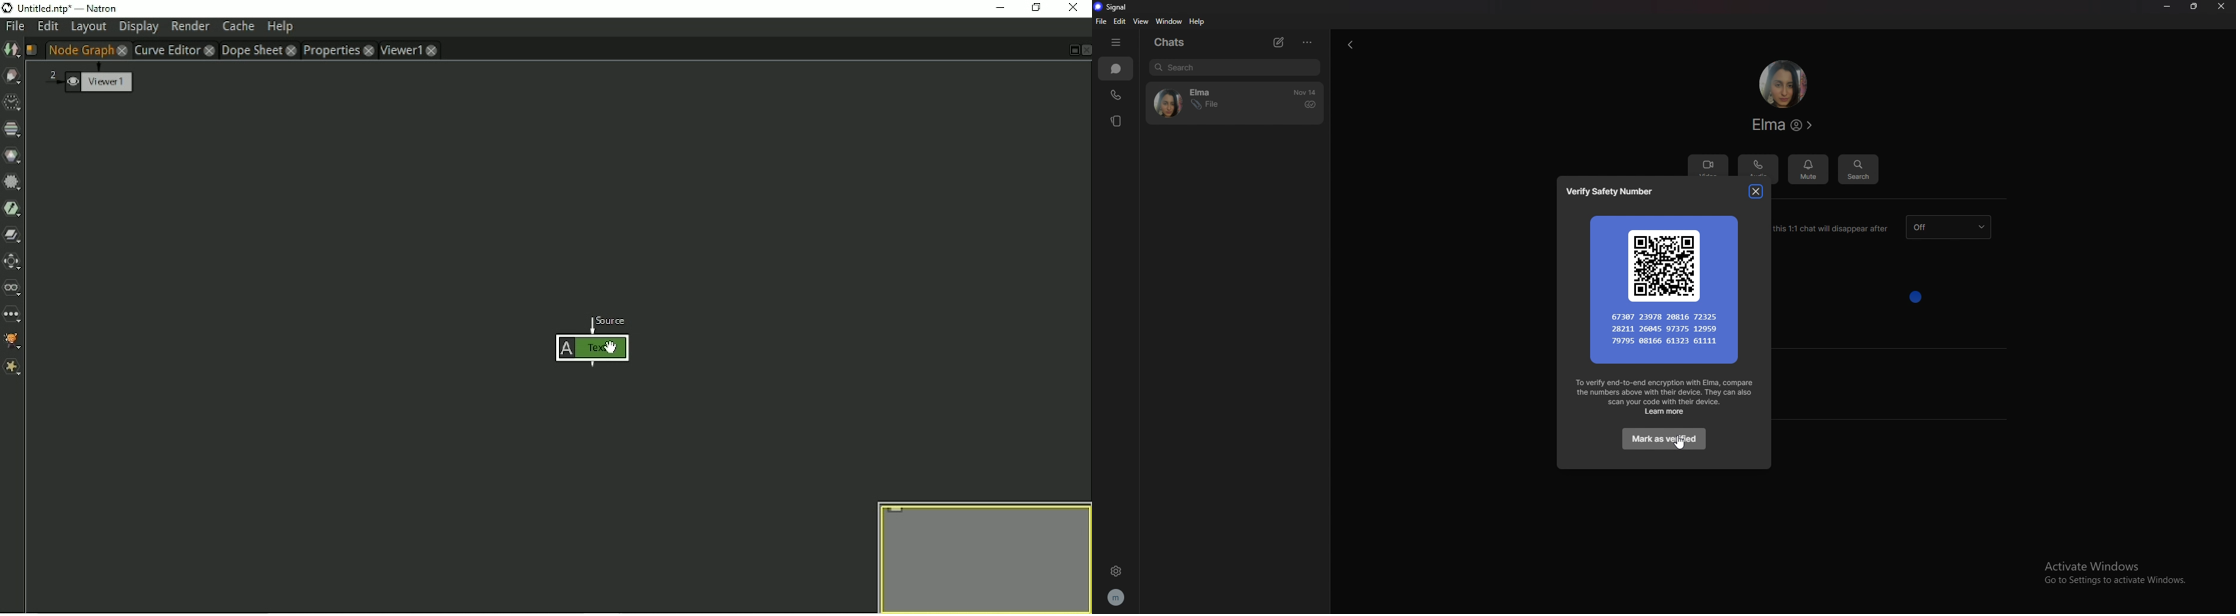 Image resolution: width=2240 pixels, height=616 pixels. I want to click on minimize, so click(2167, 6).